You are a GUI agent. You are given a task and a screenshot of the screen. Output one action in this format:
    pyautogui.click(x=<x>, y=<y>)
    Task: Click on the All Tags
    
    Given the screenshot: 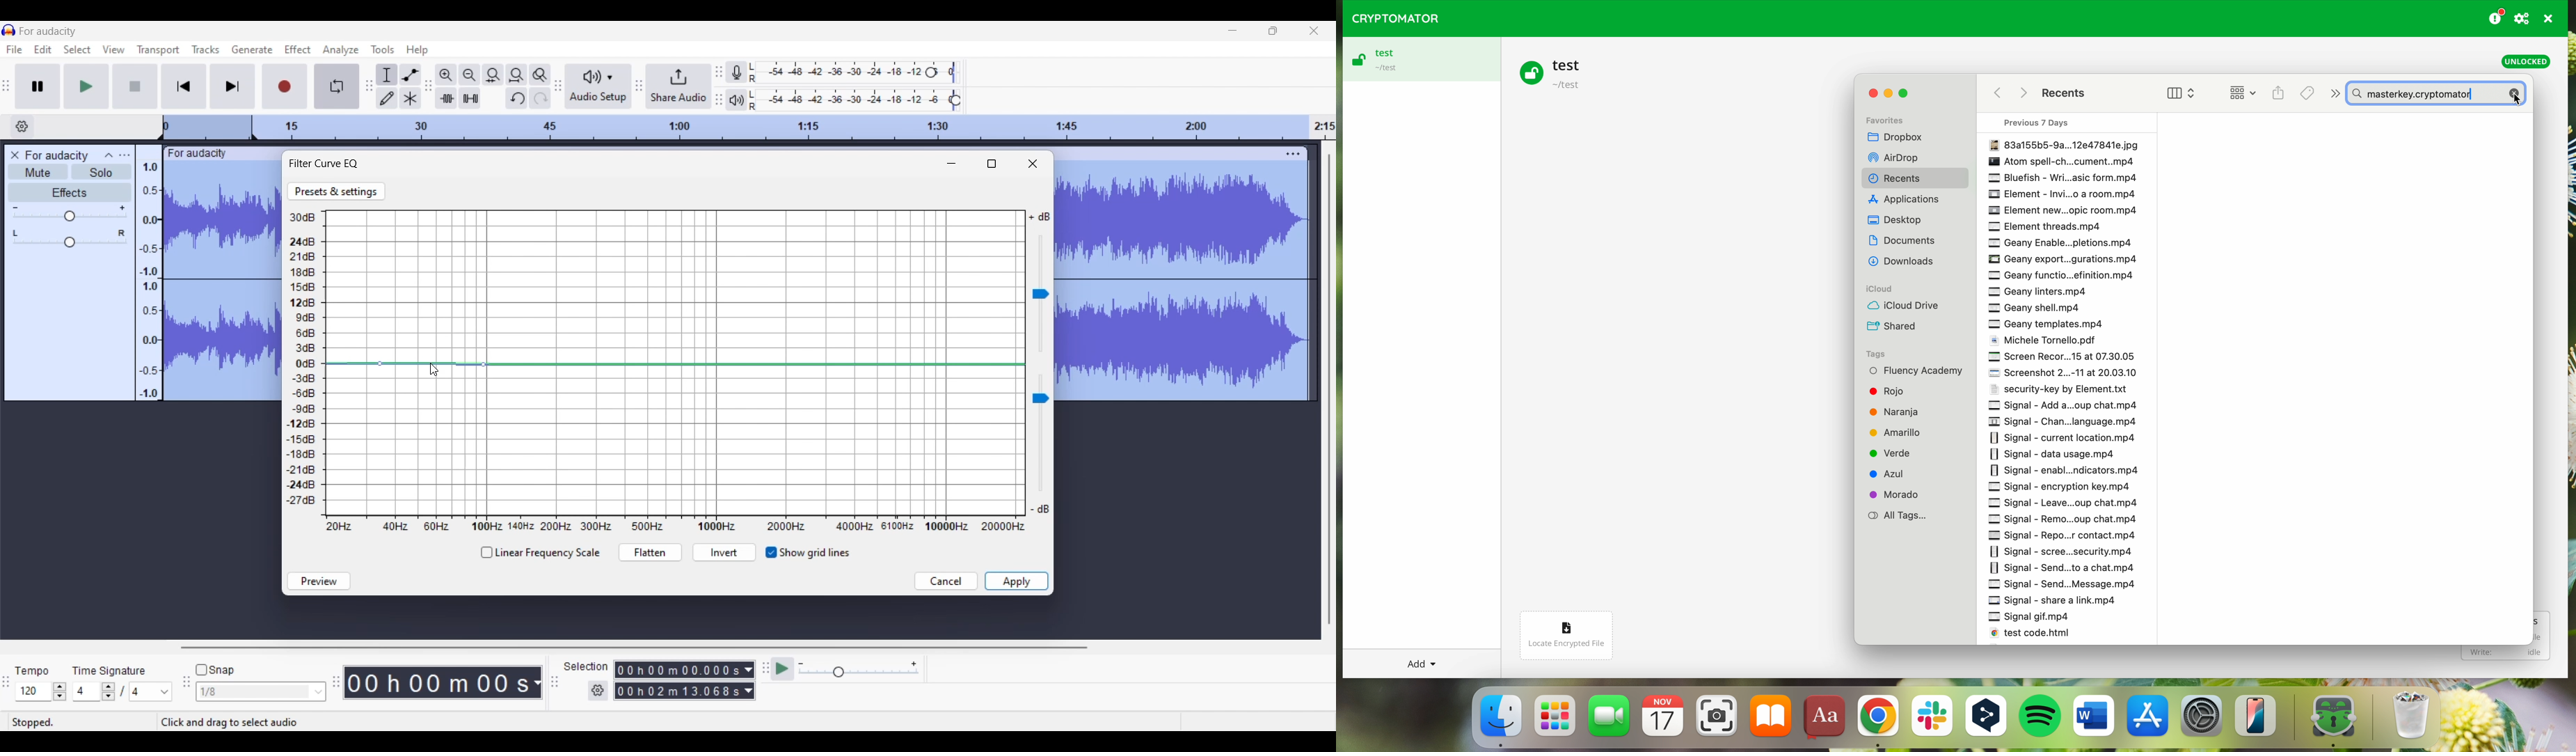 What is the action you would take?
    pyautogui.click(x=1900, y=516)
    